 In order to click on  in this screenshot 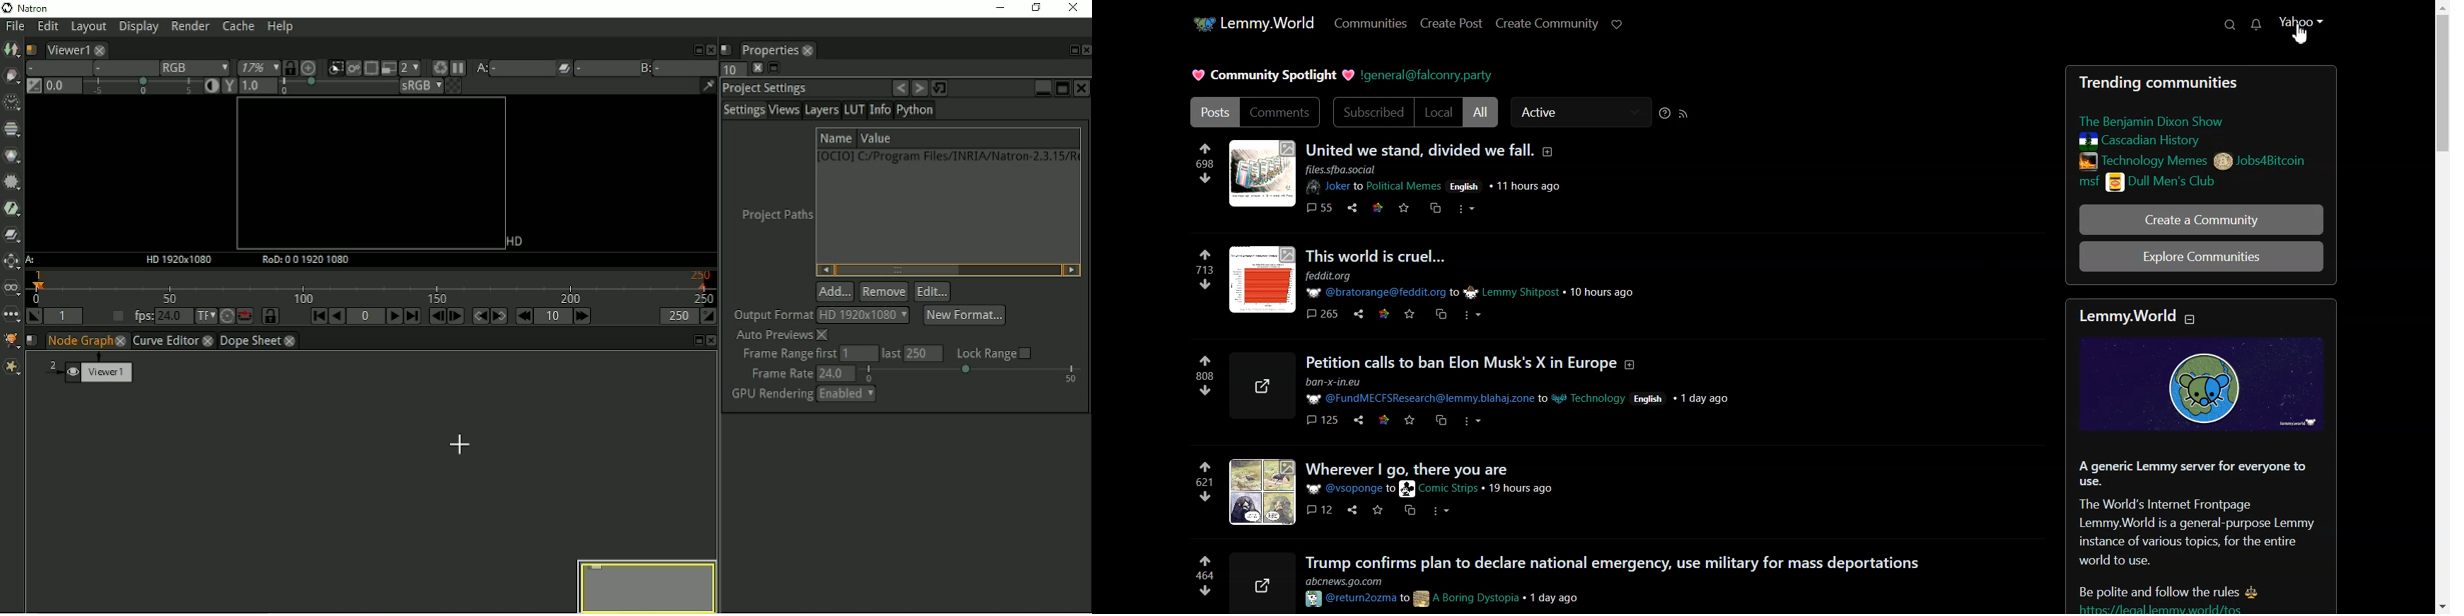, I will do `click(1524, 490)`.